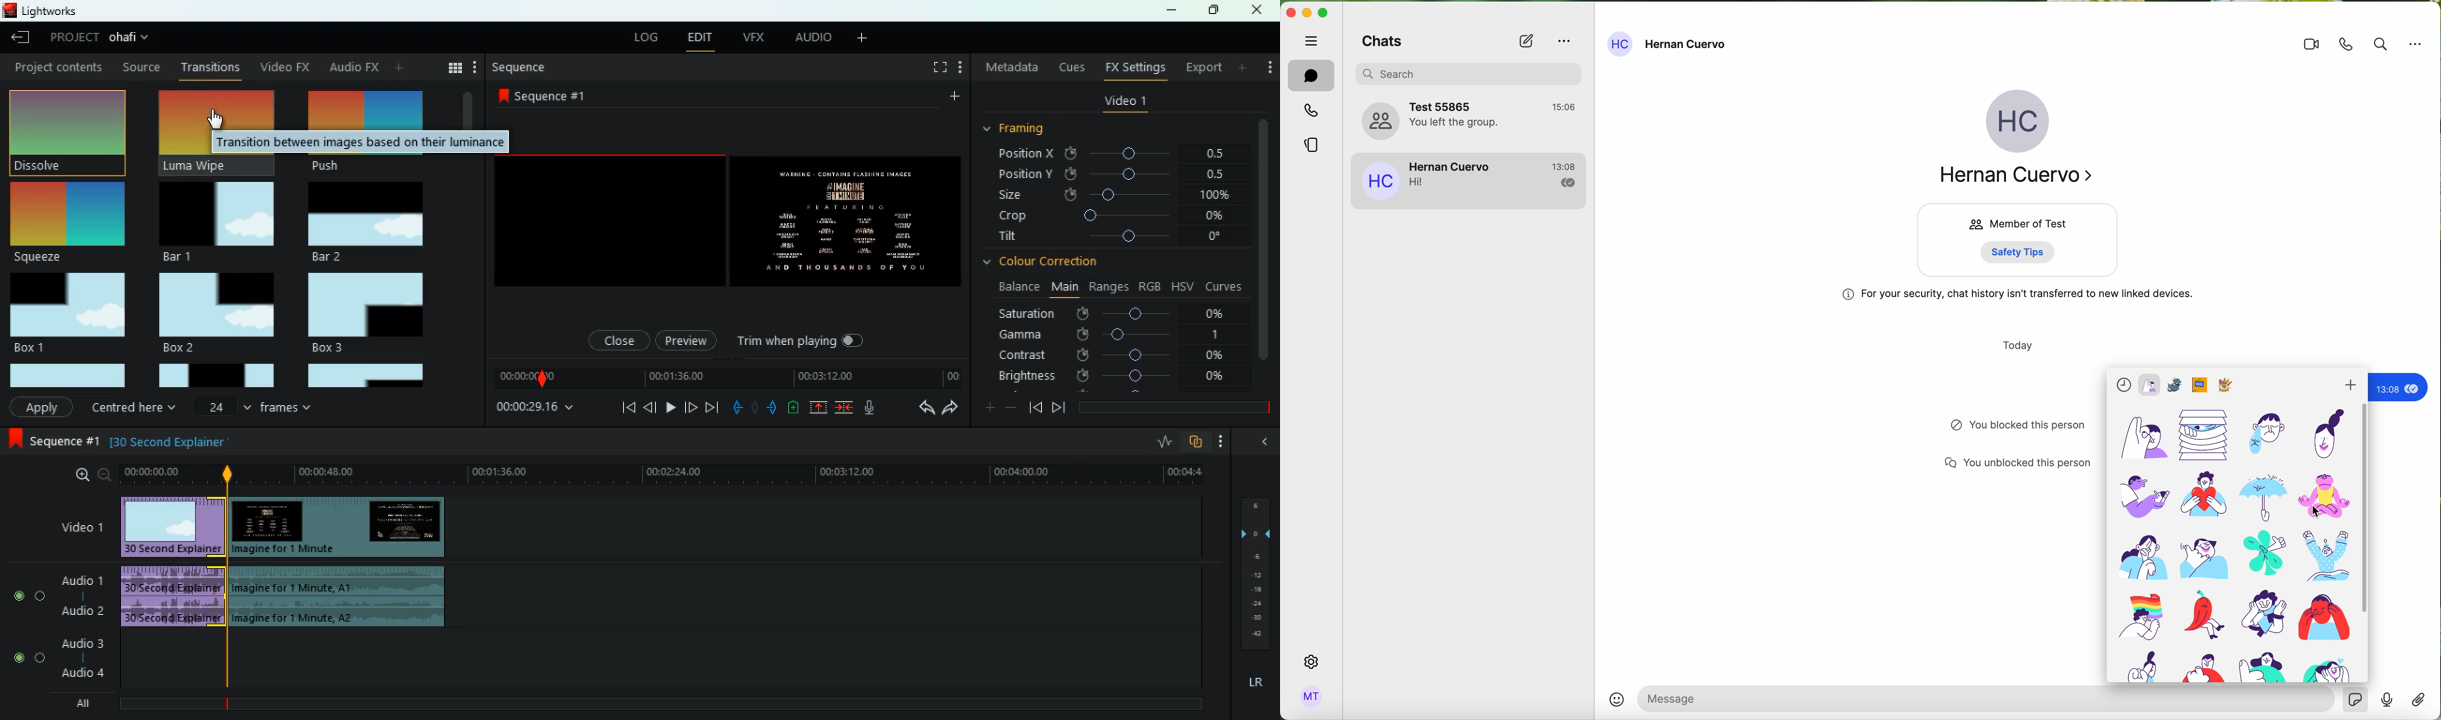 The height and width of the screenshot is (728, 2464). Describe the element at coordinates (1309, 14) in the screenshot. I see `screen buttons` at that location.